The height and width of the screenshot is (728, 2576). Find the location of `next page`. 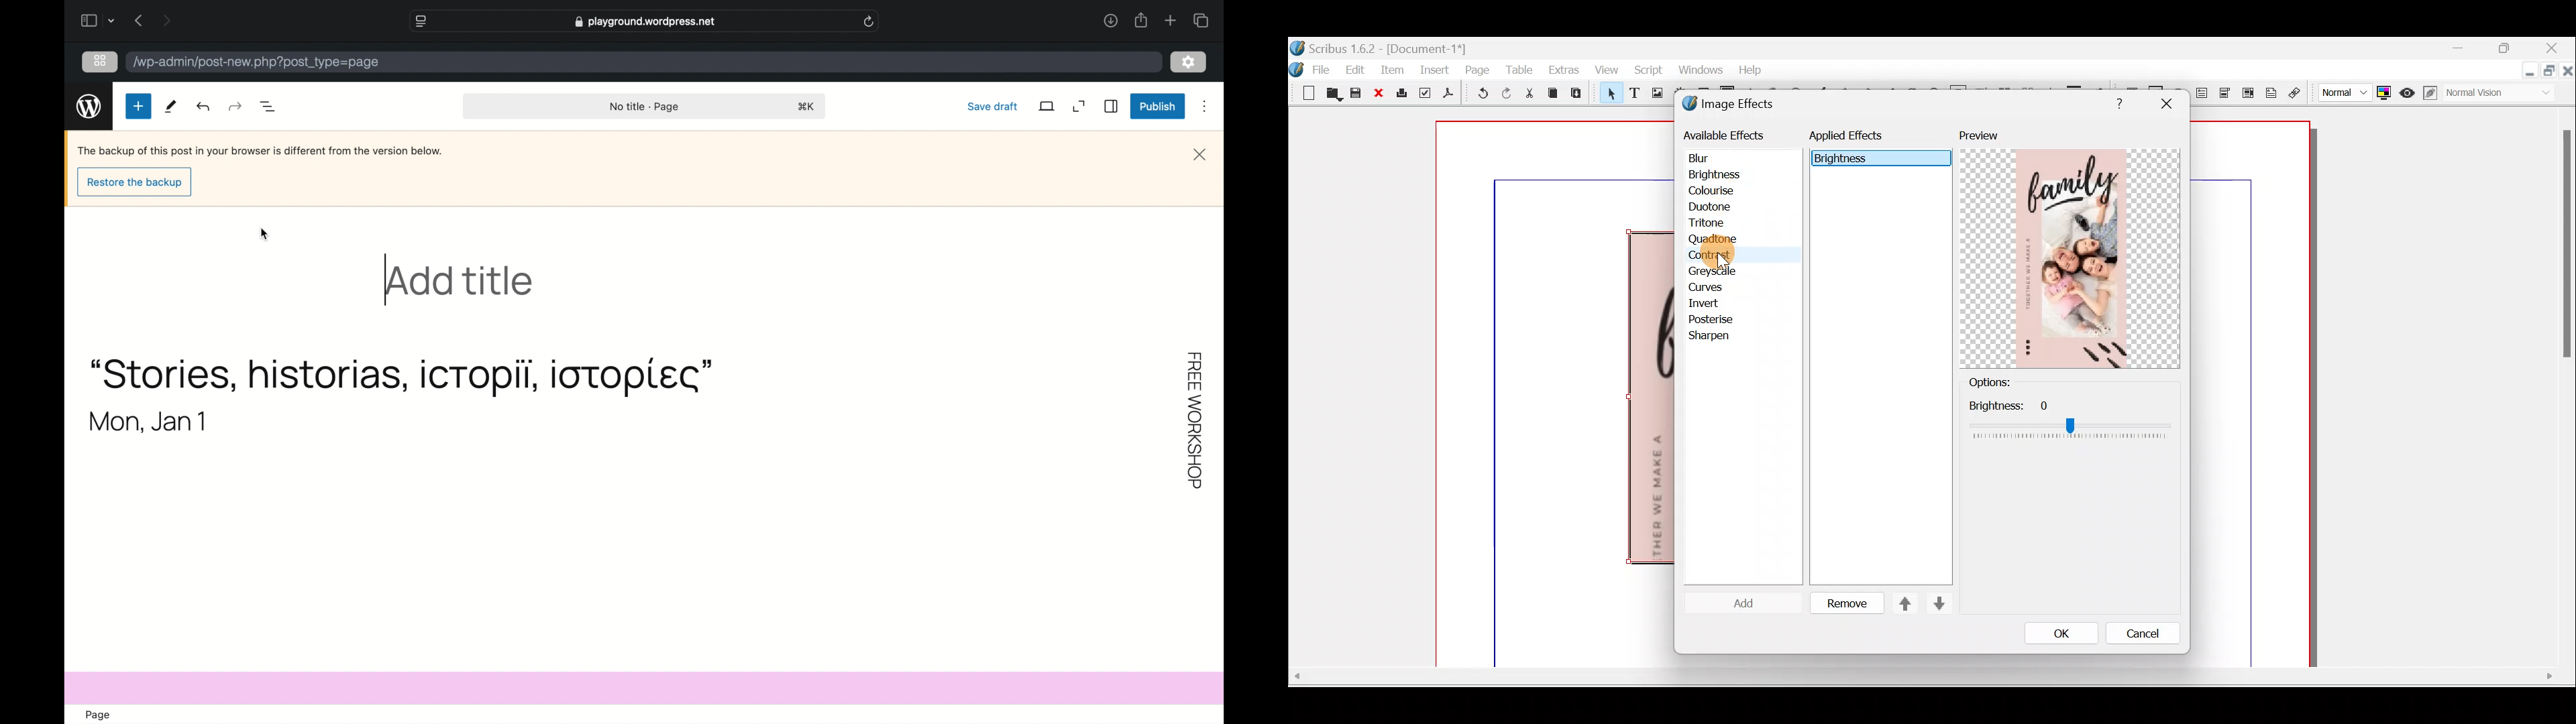

next page is located at coordinates (166, 19).